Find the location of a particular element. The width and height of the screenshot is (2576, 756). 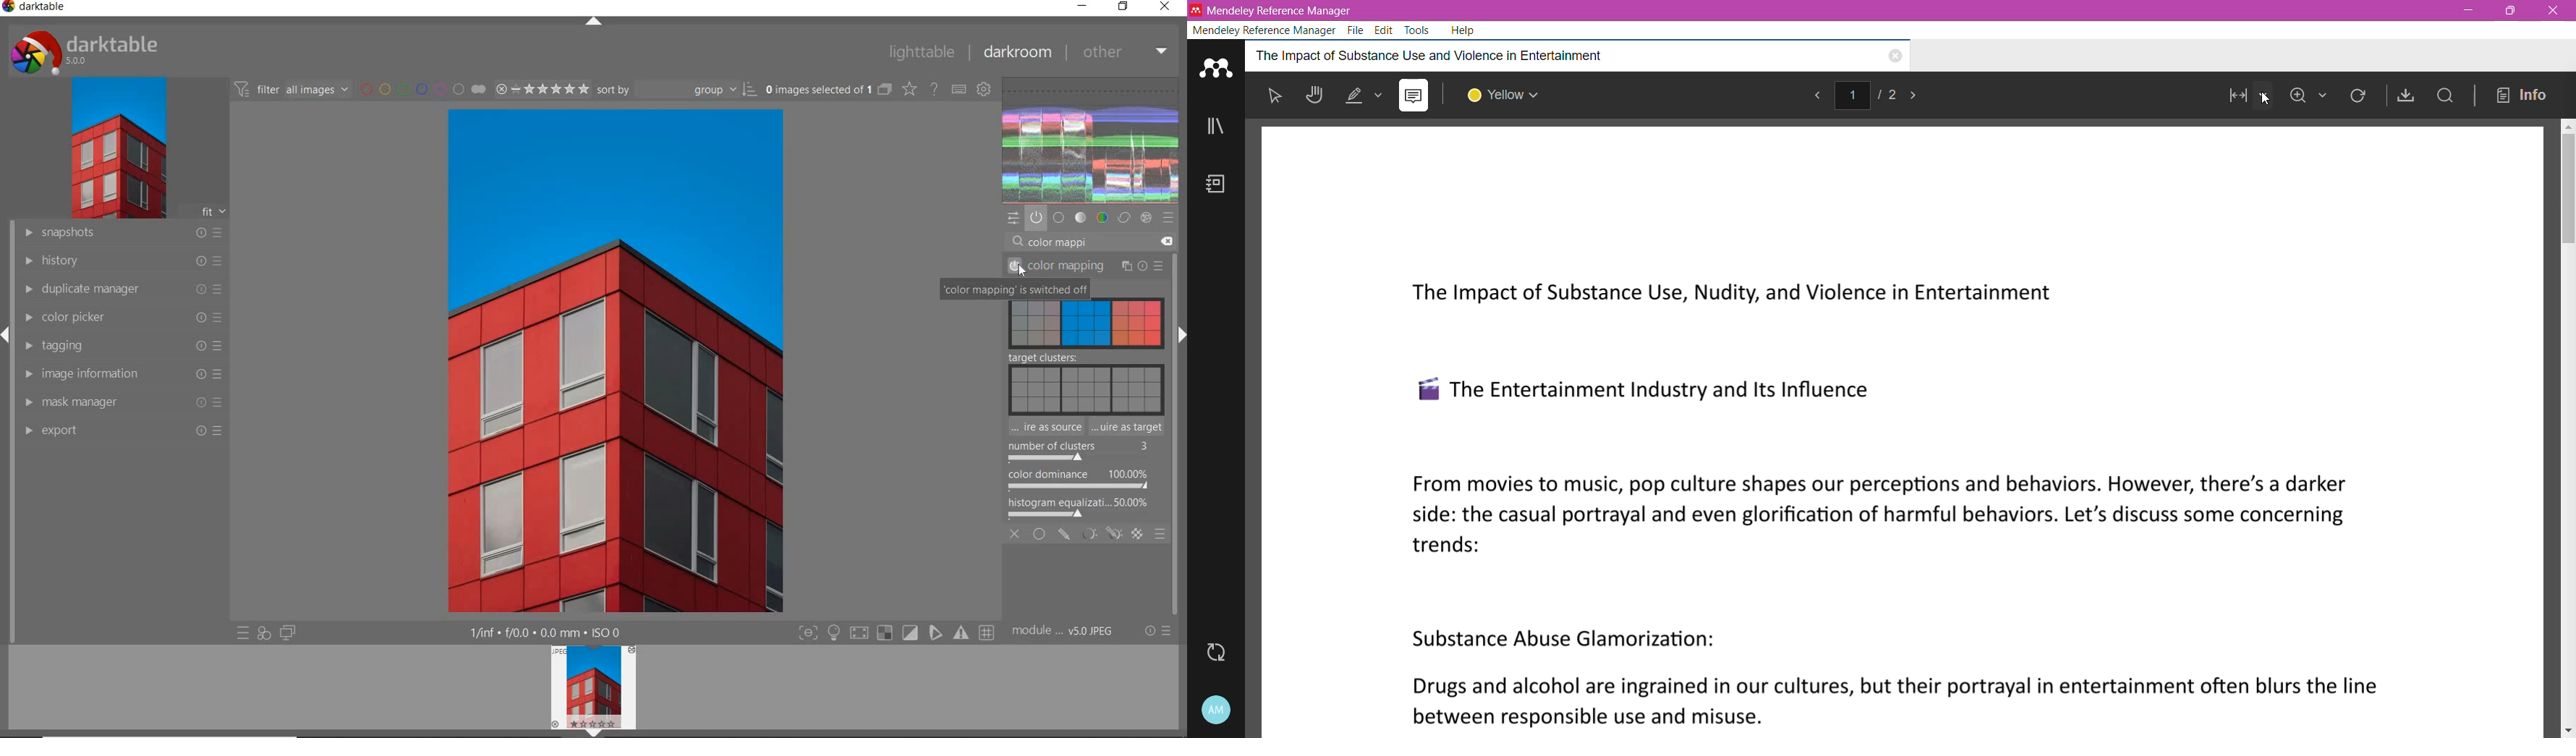

ANALYZE THIS IMAGE AS A SOURCE IMAGE is located at coordinates (1045, 427).